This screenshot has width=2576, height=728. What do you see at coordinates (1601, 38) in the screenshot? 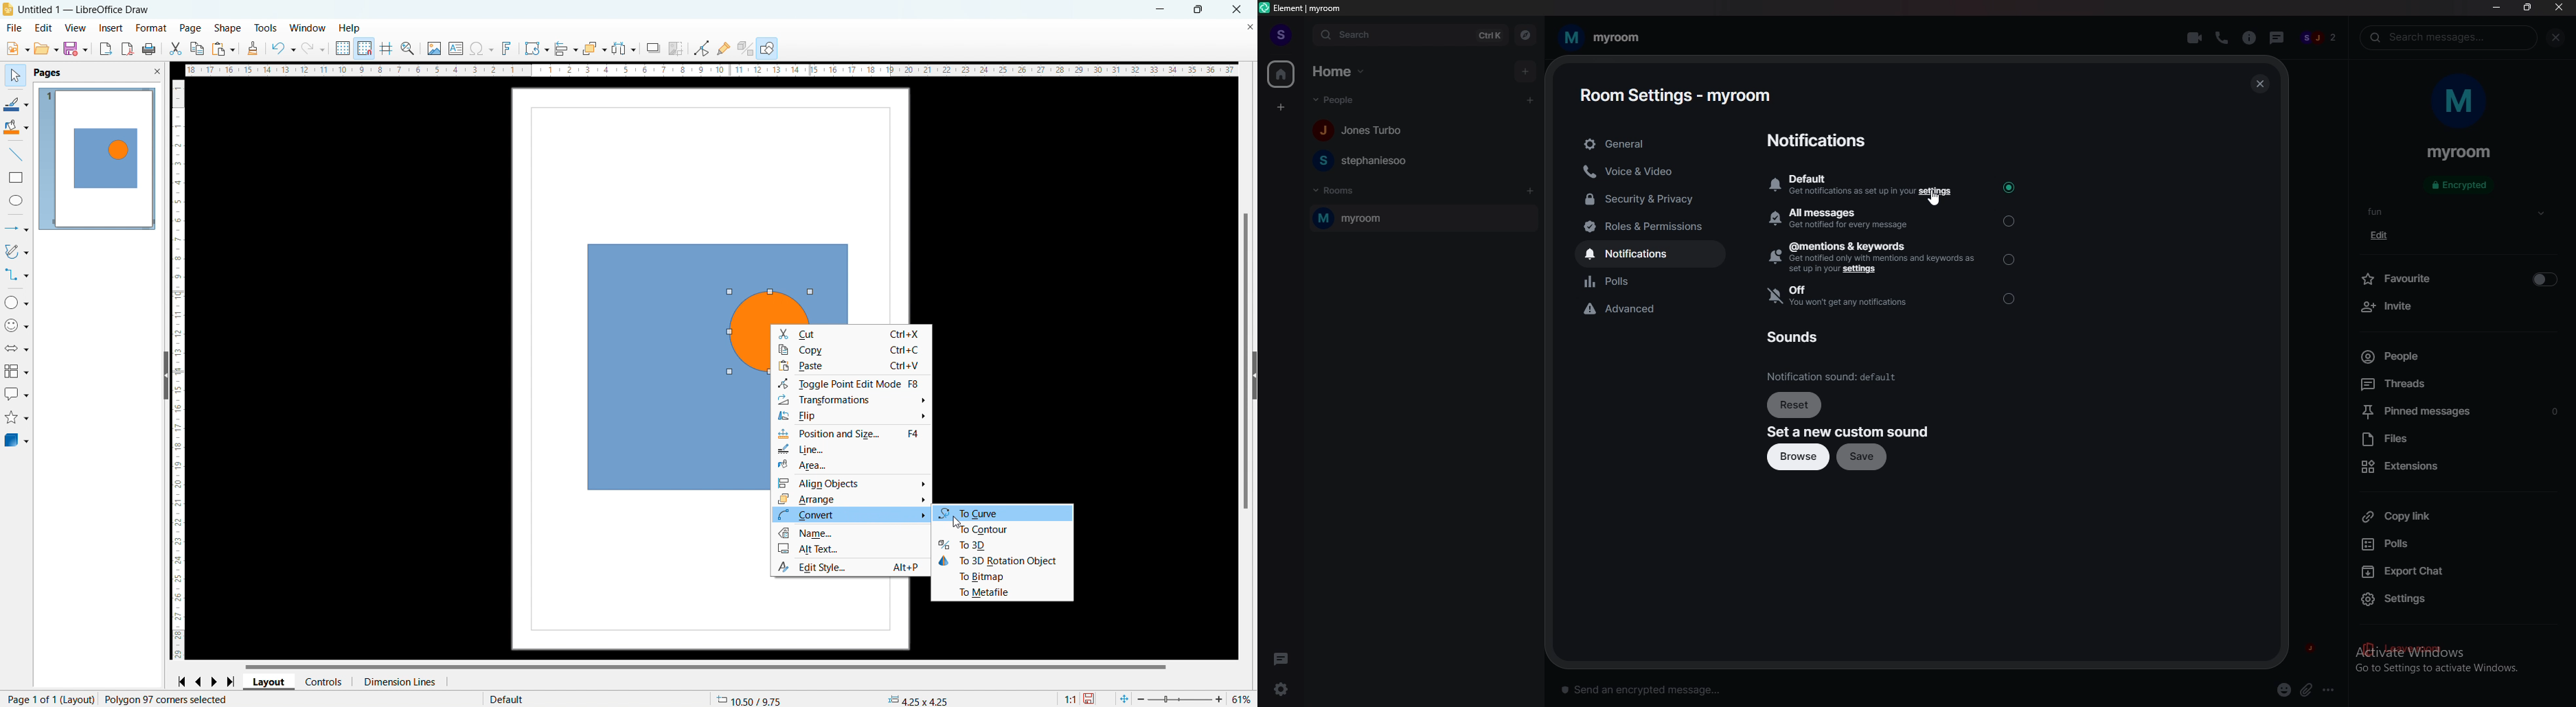
I see `room name` at bounding box center [1601, 38].